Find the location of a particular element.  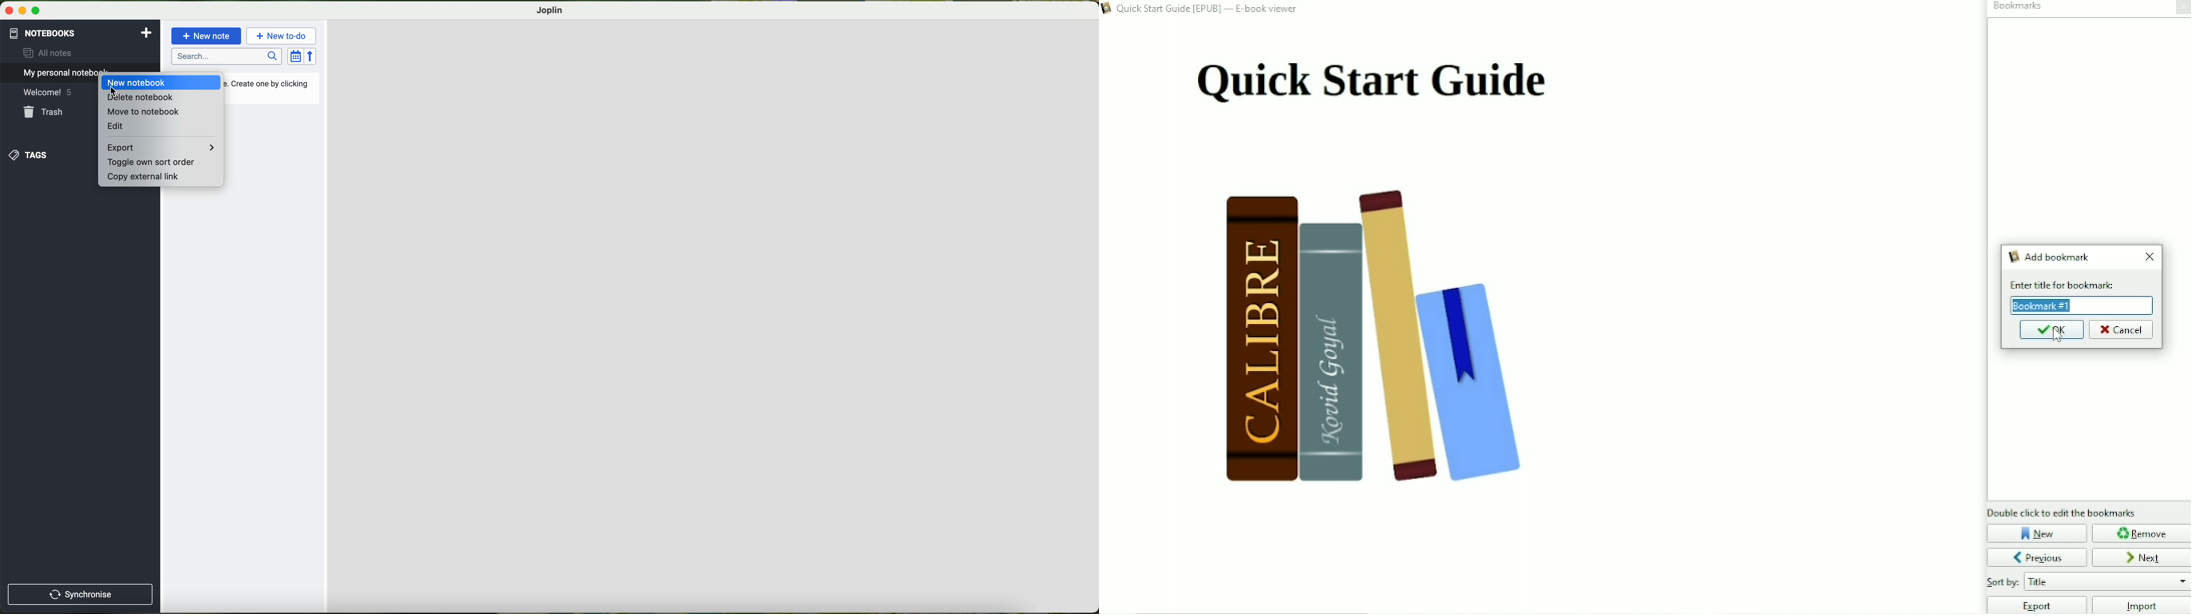

welcome! 5 is located at coordinates (47, 93).